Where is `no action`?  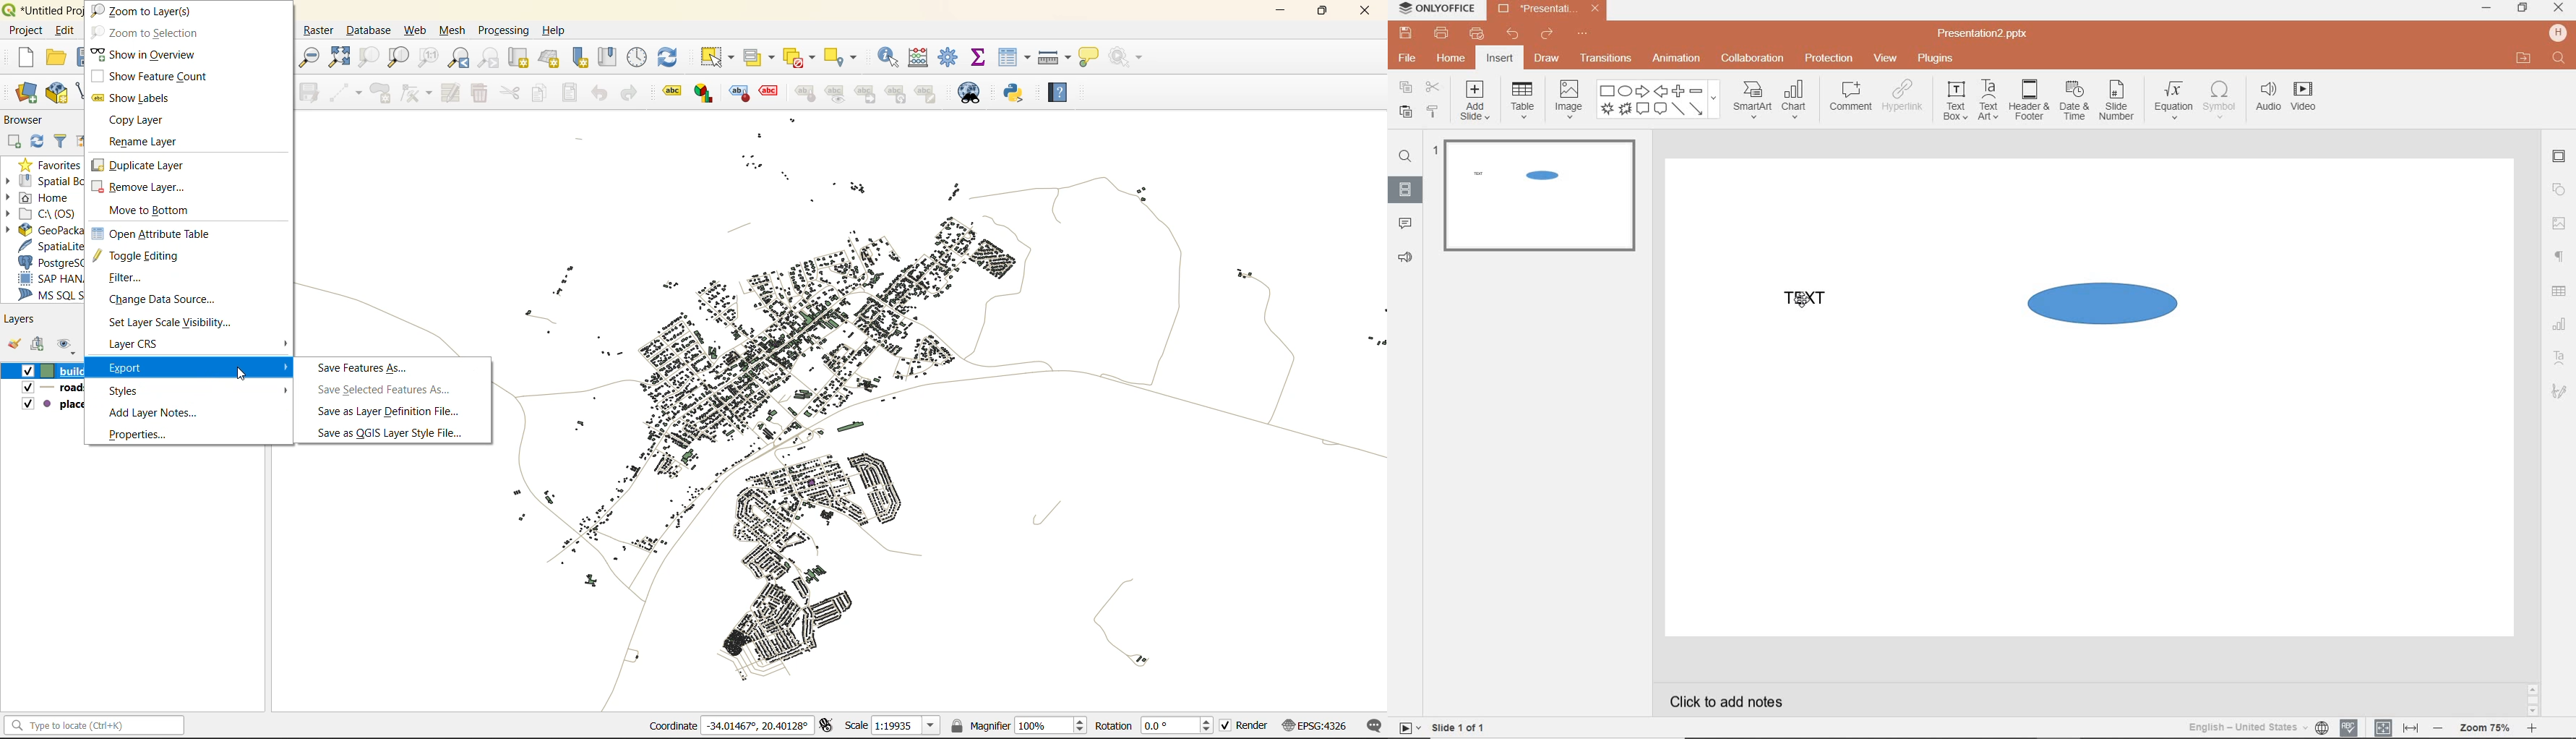 no action is located at coordinates (1130, 57).